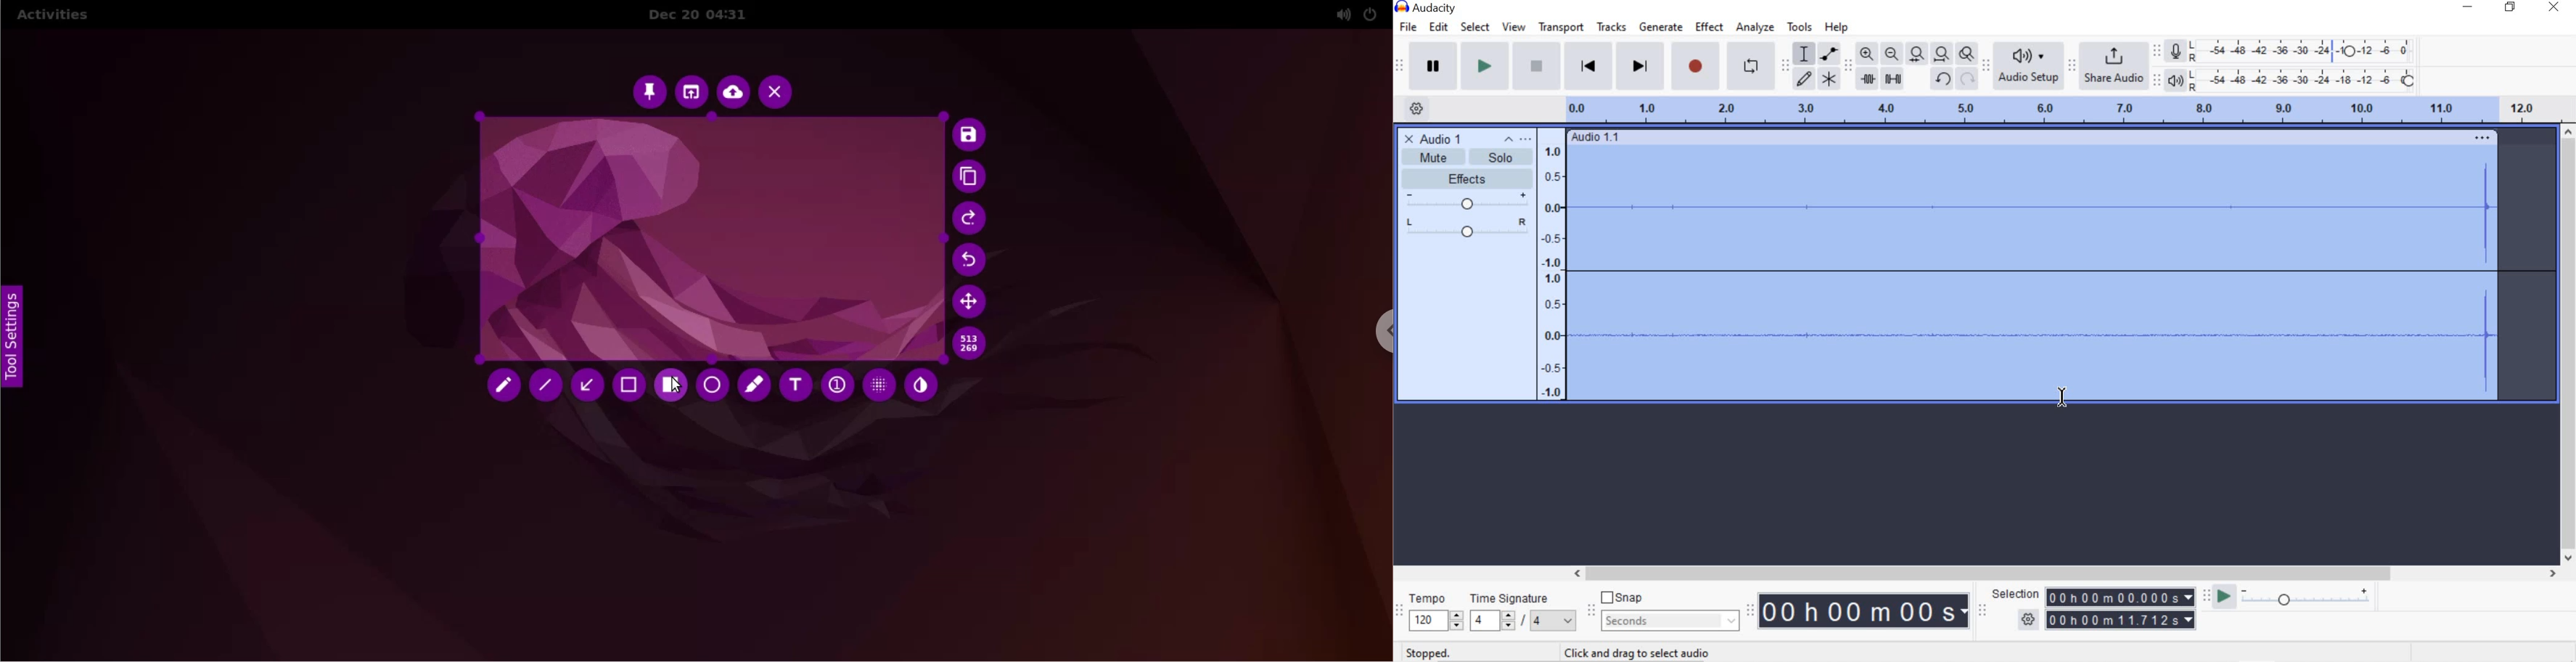 Image resolution: width=2576 pixels, height=672 pixels. I want to click on Audio 1, so click(1431, 138).